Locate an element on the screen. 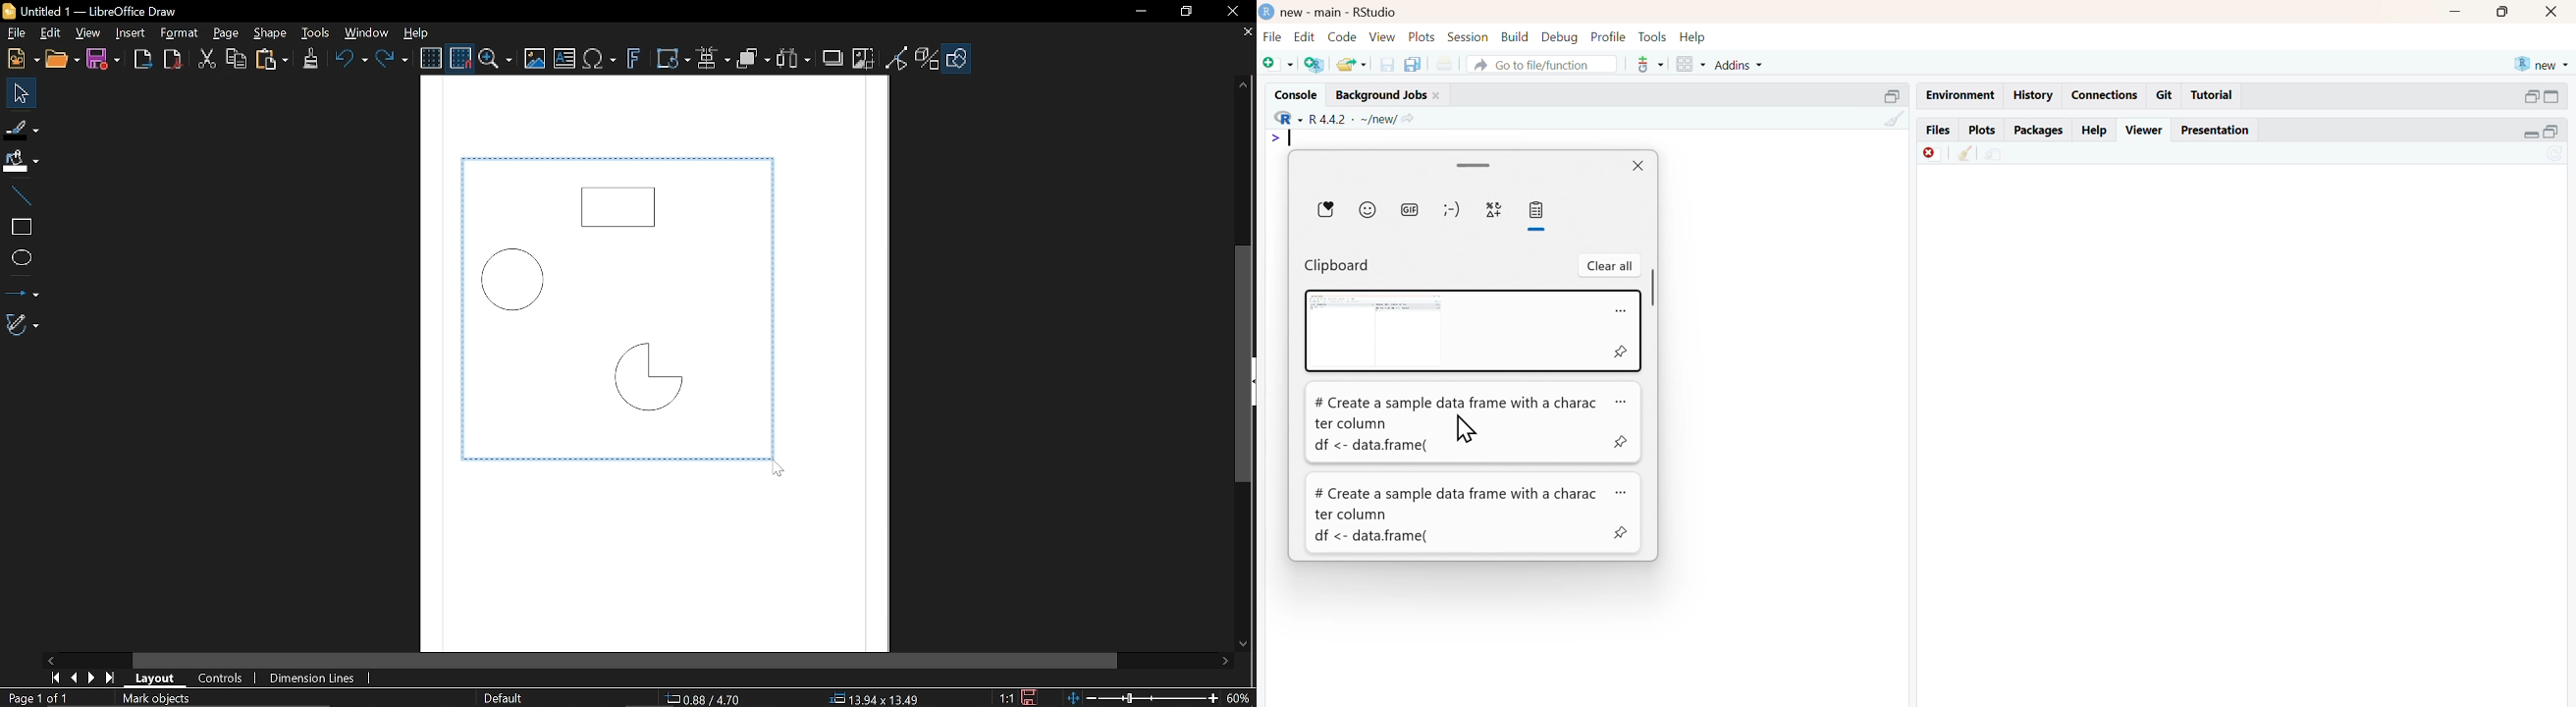 This screenshot has height=728, width=2576. maximise is located at coordinates (2502, 11).